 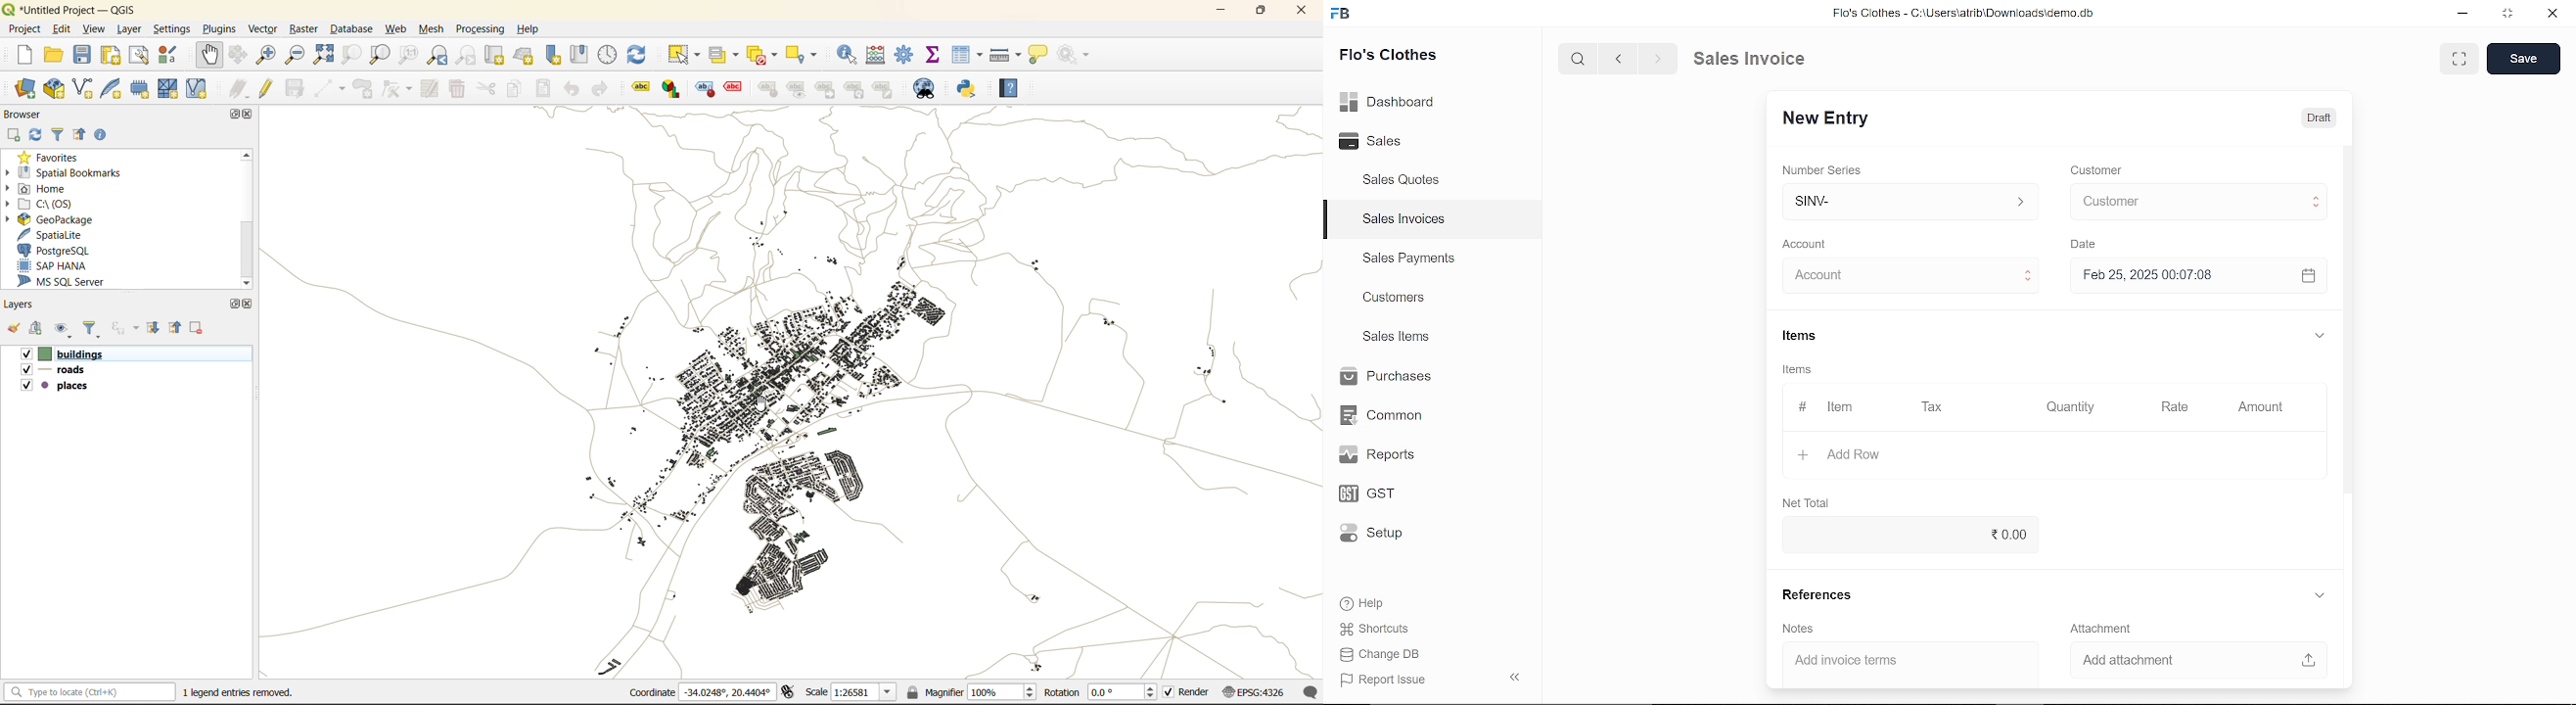 What do you see at coordinates (2524, 59) in the screenshot?
I see `save` at bounding box center [2524, 59].